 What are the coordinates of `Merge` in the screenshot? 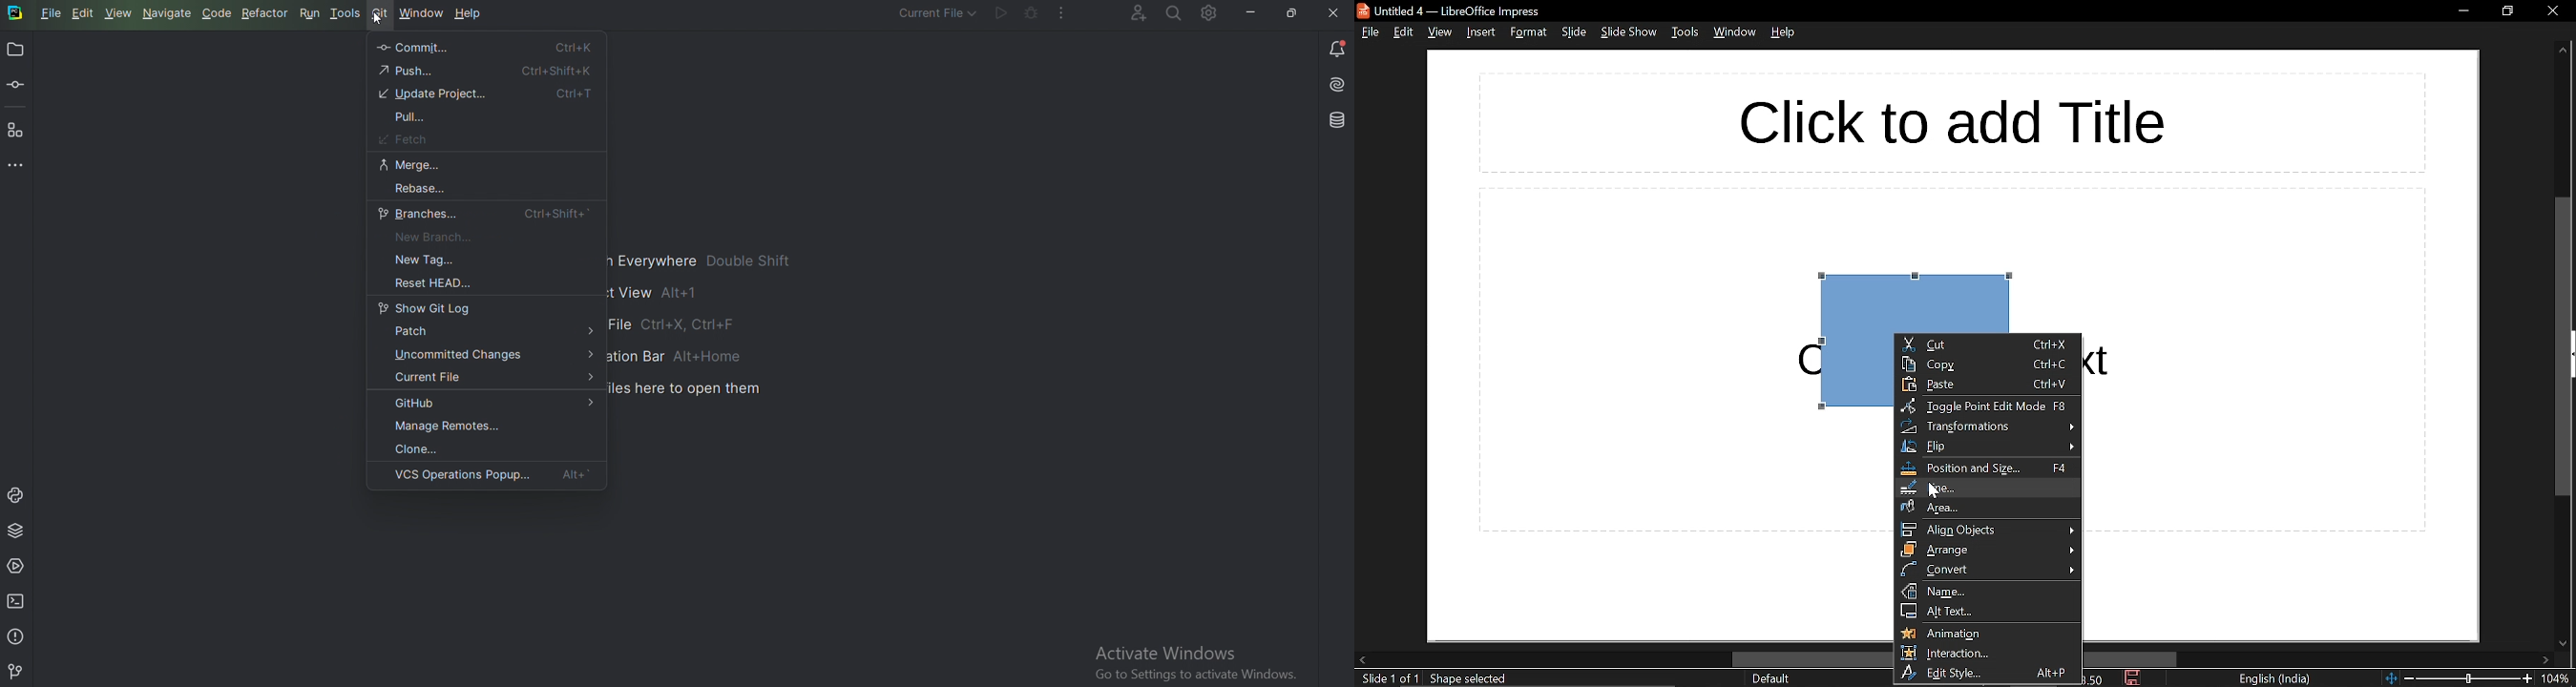 It's located at (411, 165).